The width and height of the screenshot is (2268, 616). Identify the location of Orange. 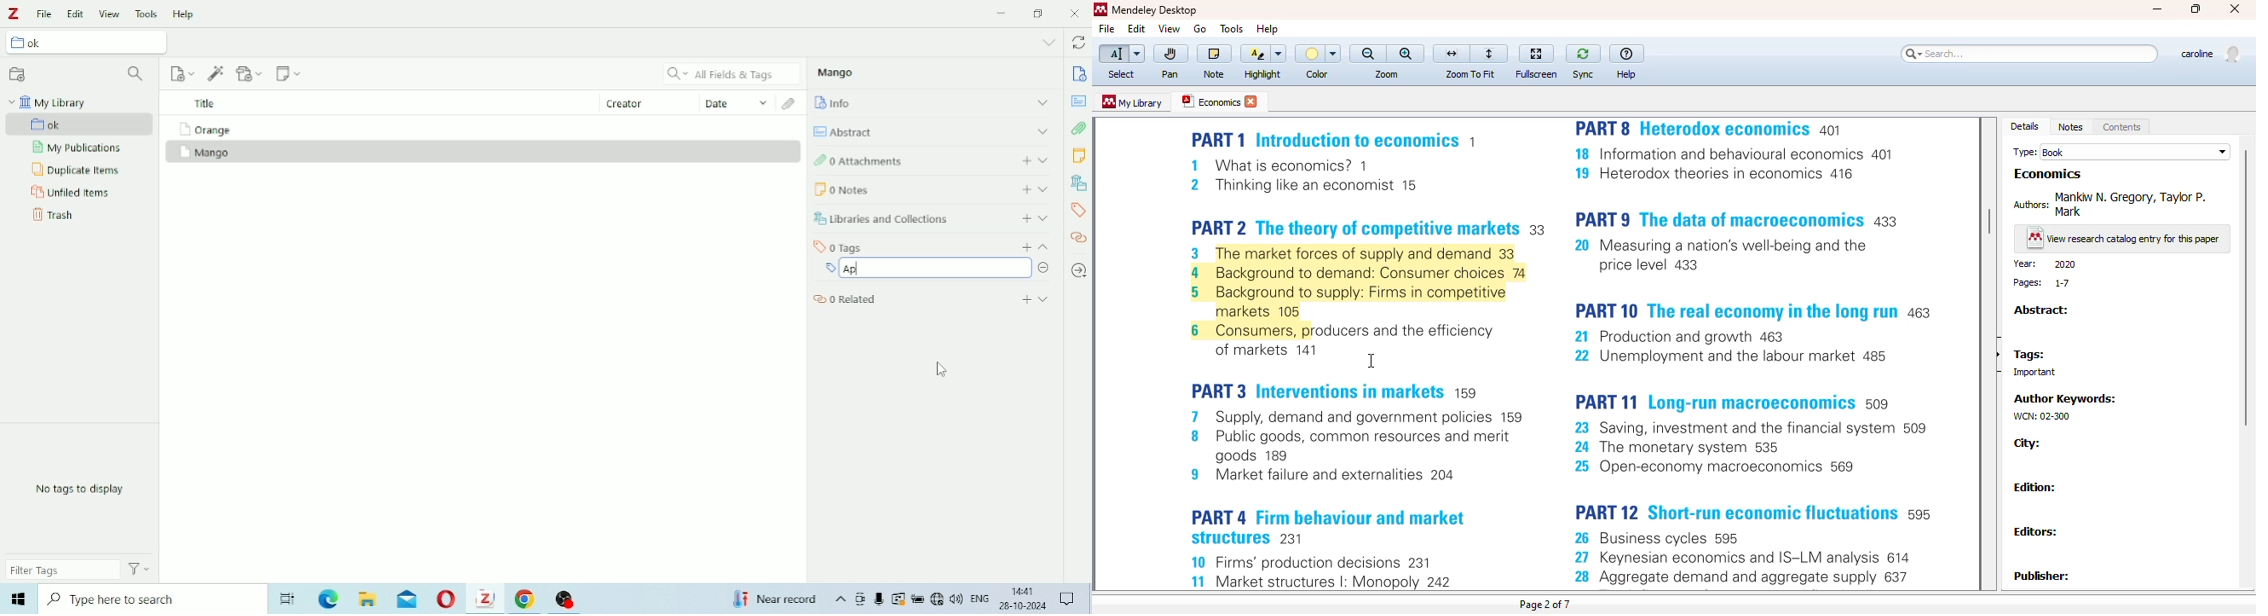
(203, 129).